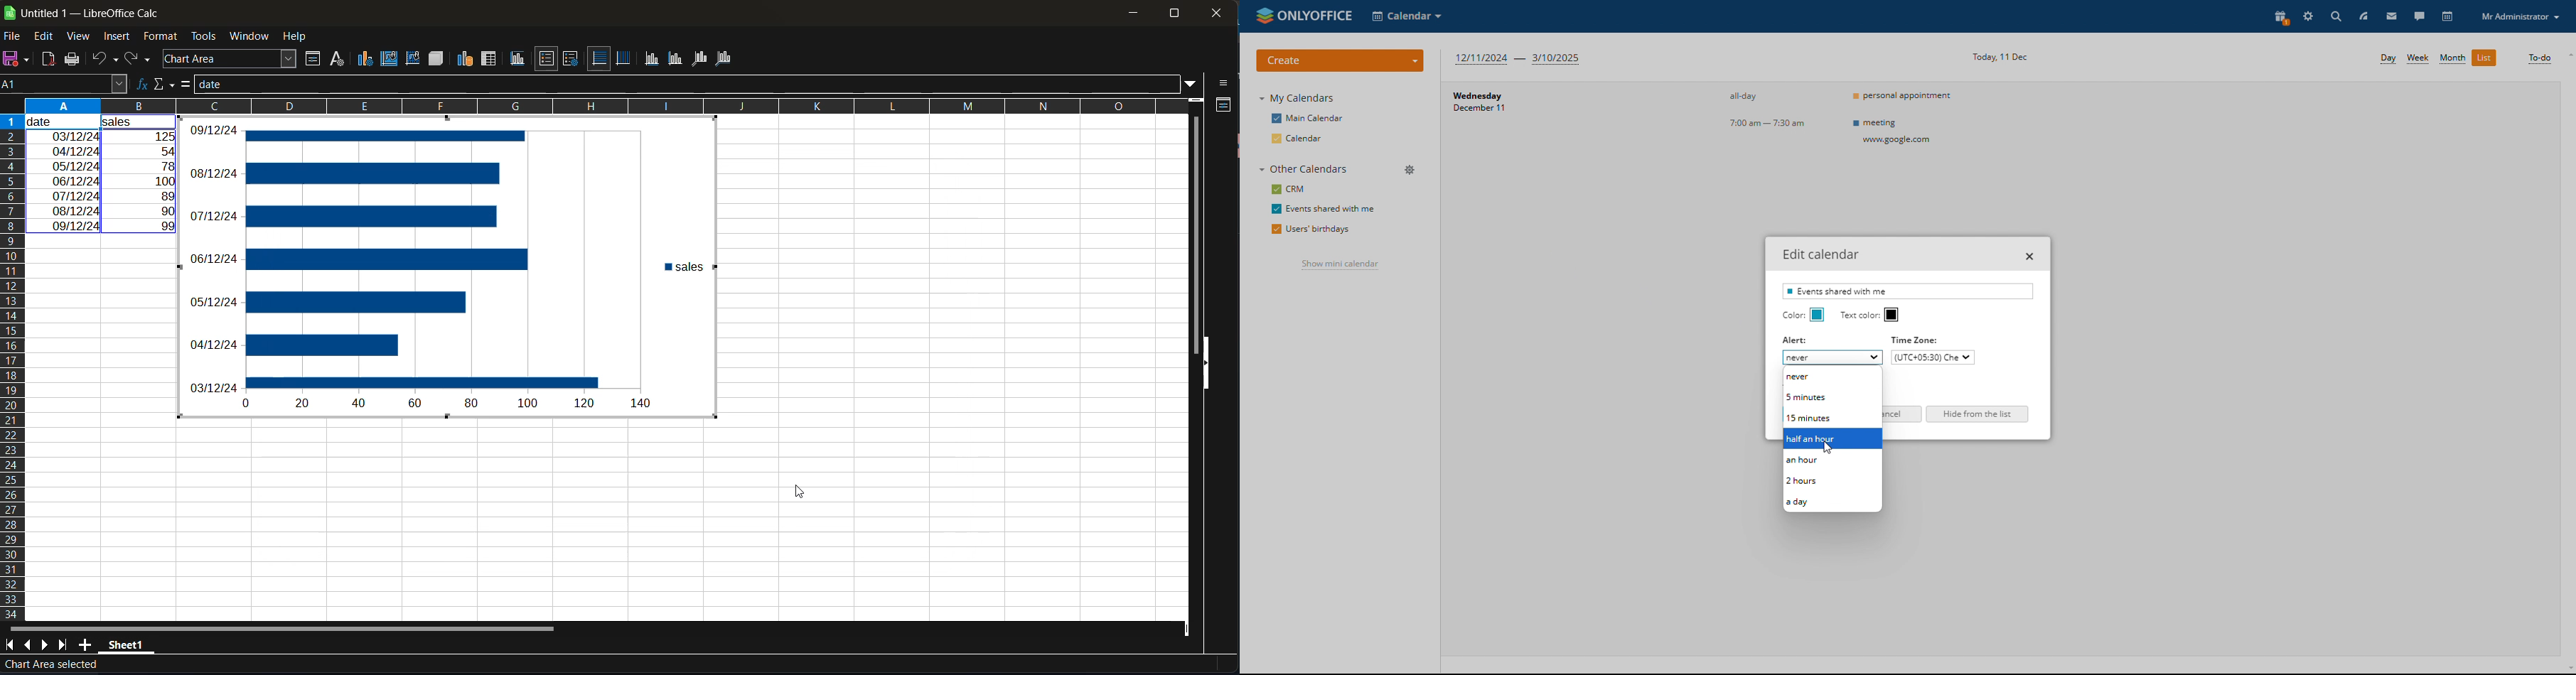 The image size is (2576, 700). I want to click on data tables, so click(490, 60).